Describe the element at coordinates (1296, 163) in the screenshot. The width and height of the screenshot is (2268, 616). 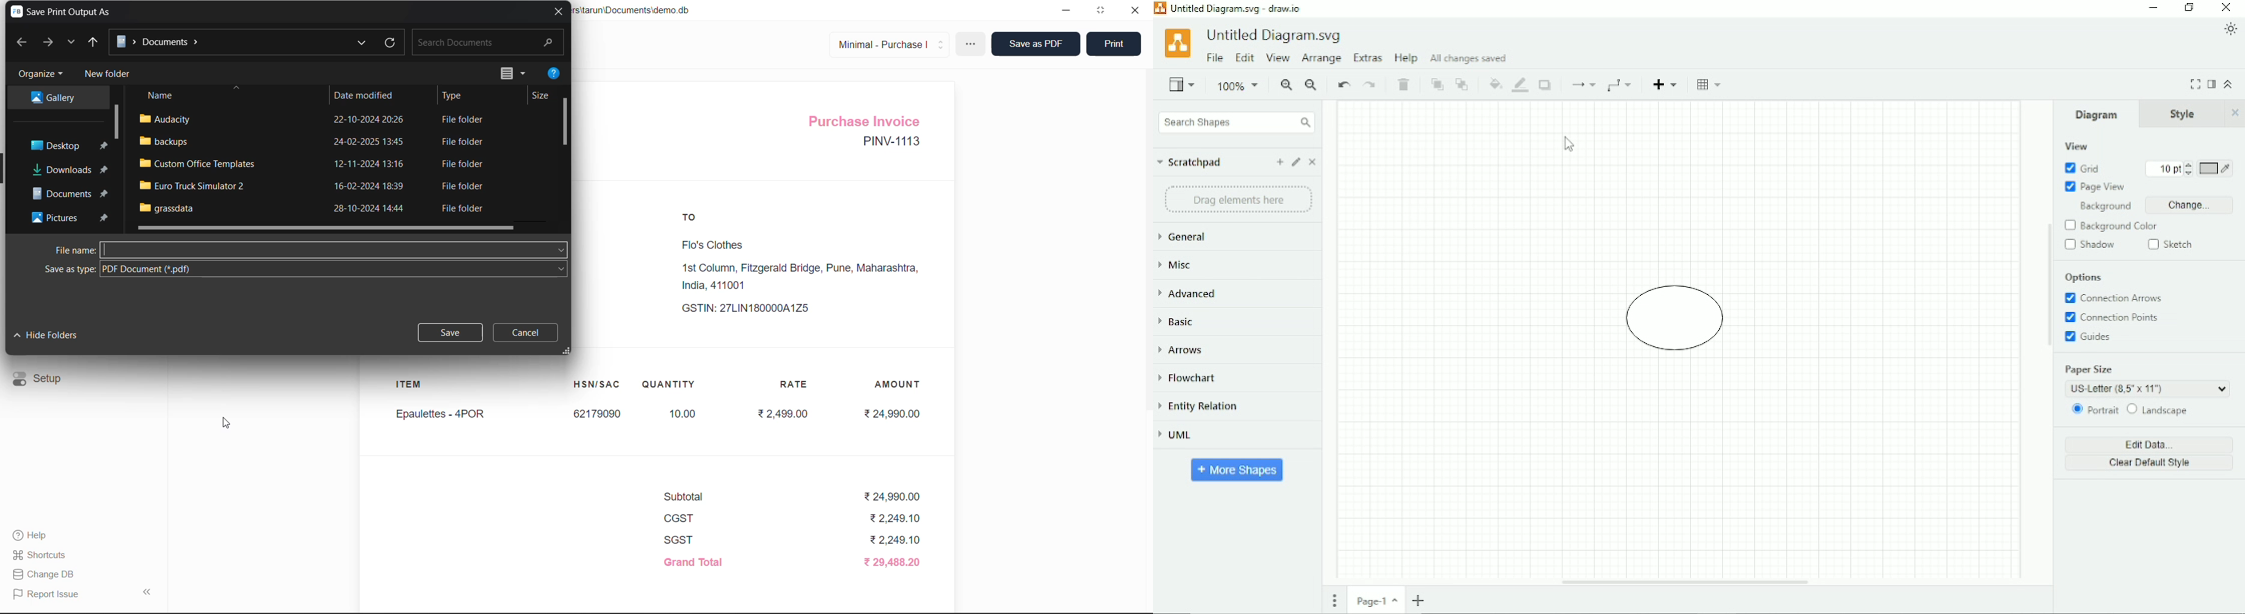
I see `Edit` at that location.